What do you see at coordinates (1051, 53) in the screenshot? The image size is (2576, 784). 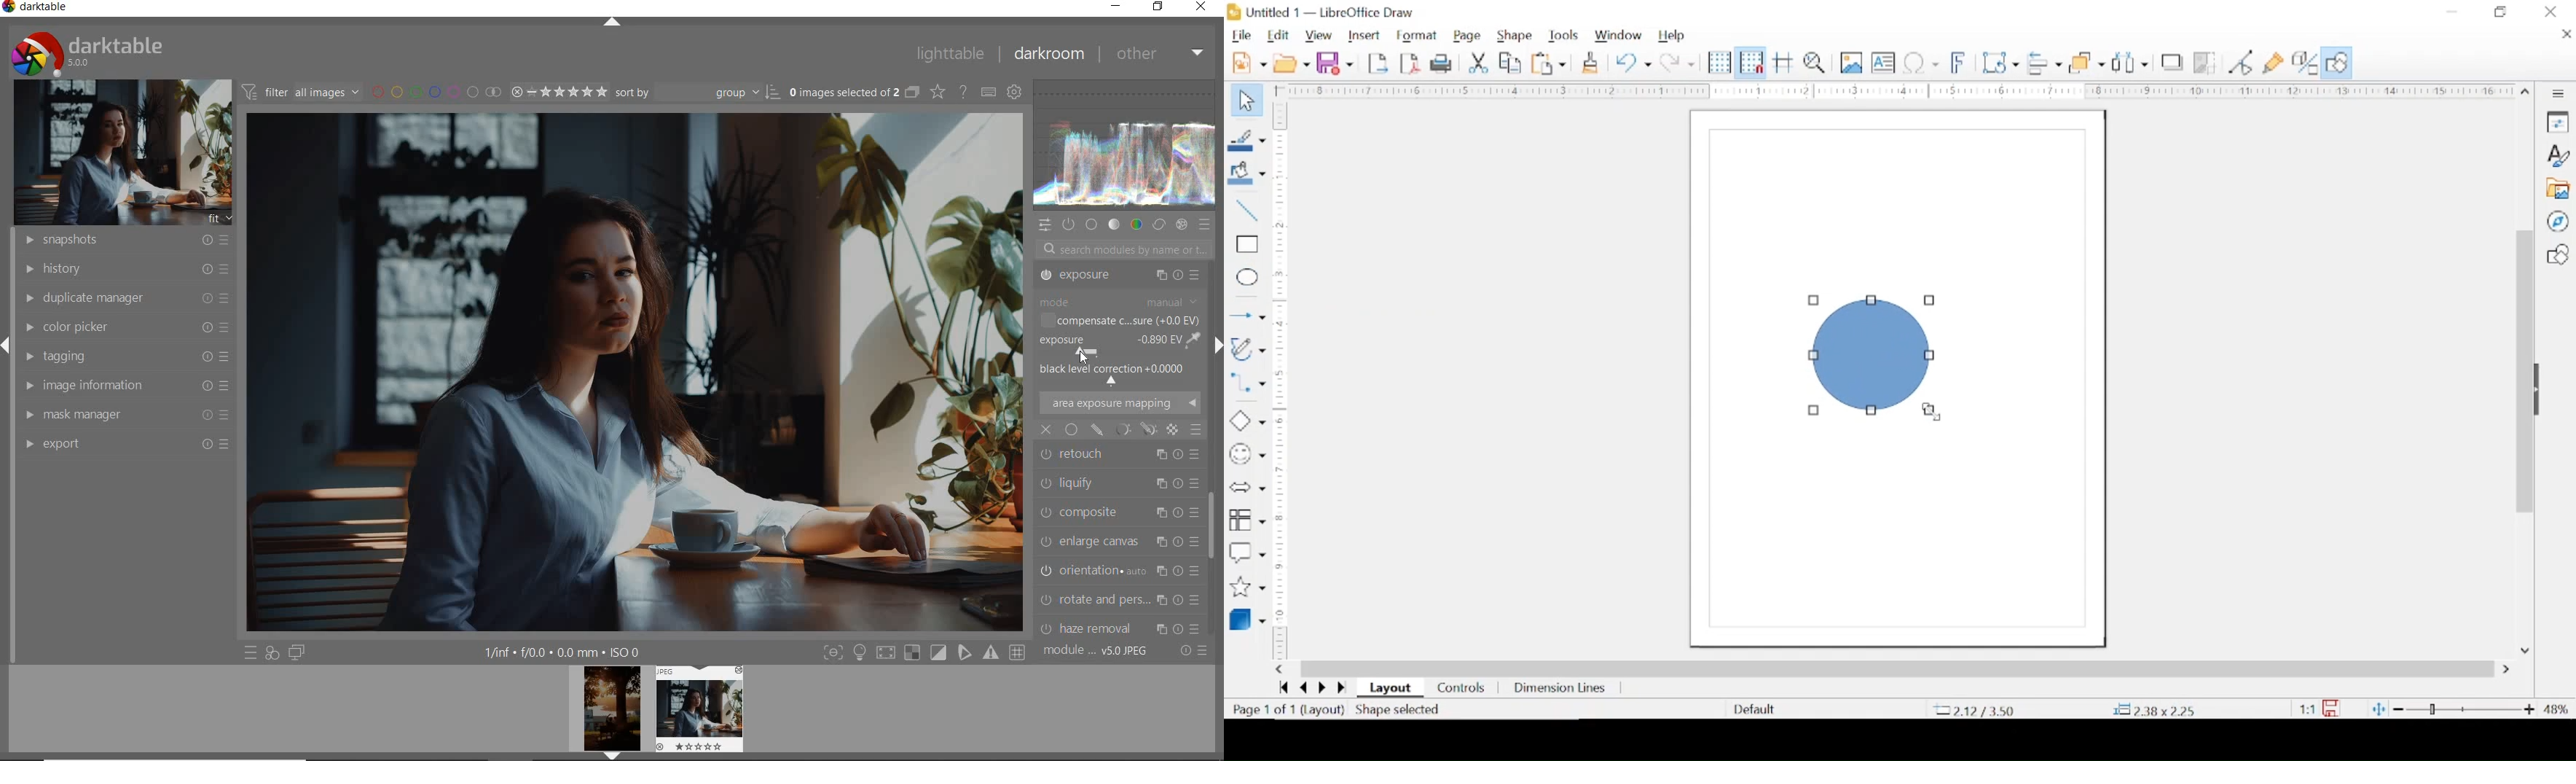 I see `DARKROOM` at bounding box center [1051, 53].